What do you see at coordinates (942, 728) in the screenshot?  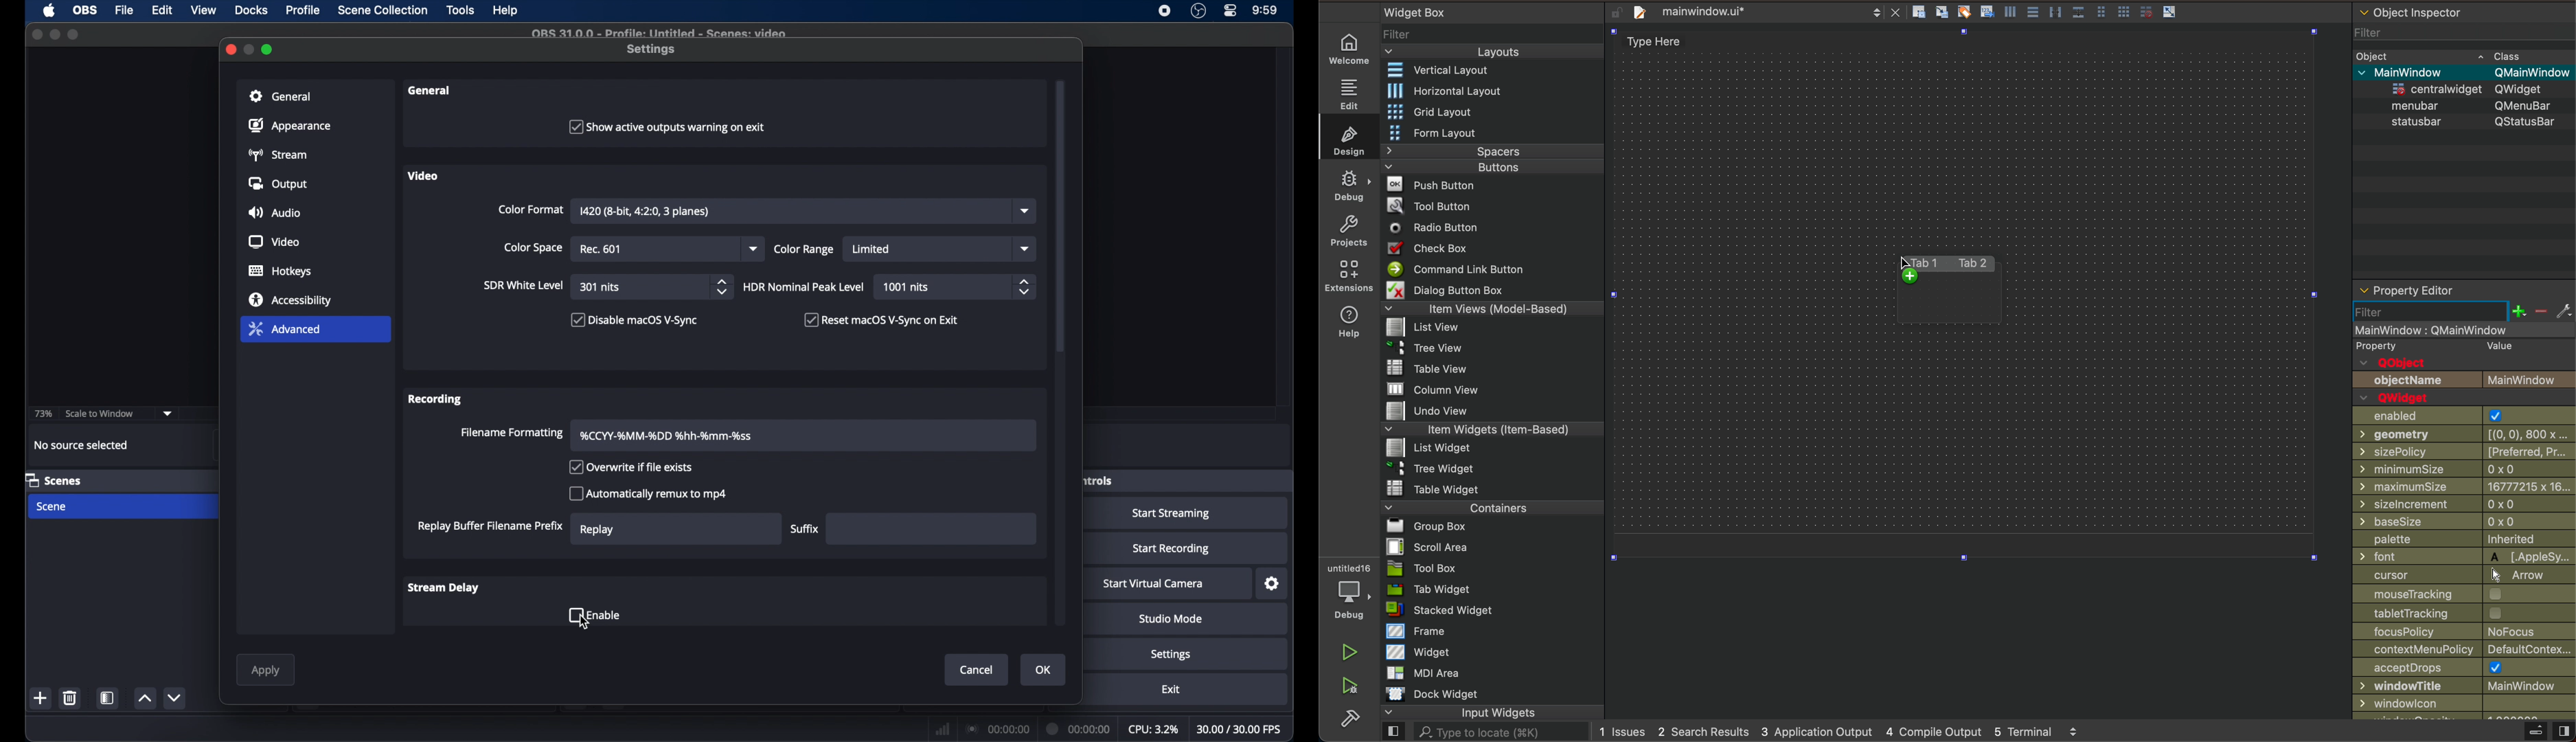 I see `network` at bounding box center [942, 728].